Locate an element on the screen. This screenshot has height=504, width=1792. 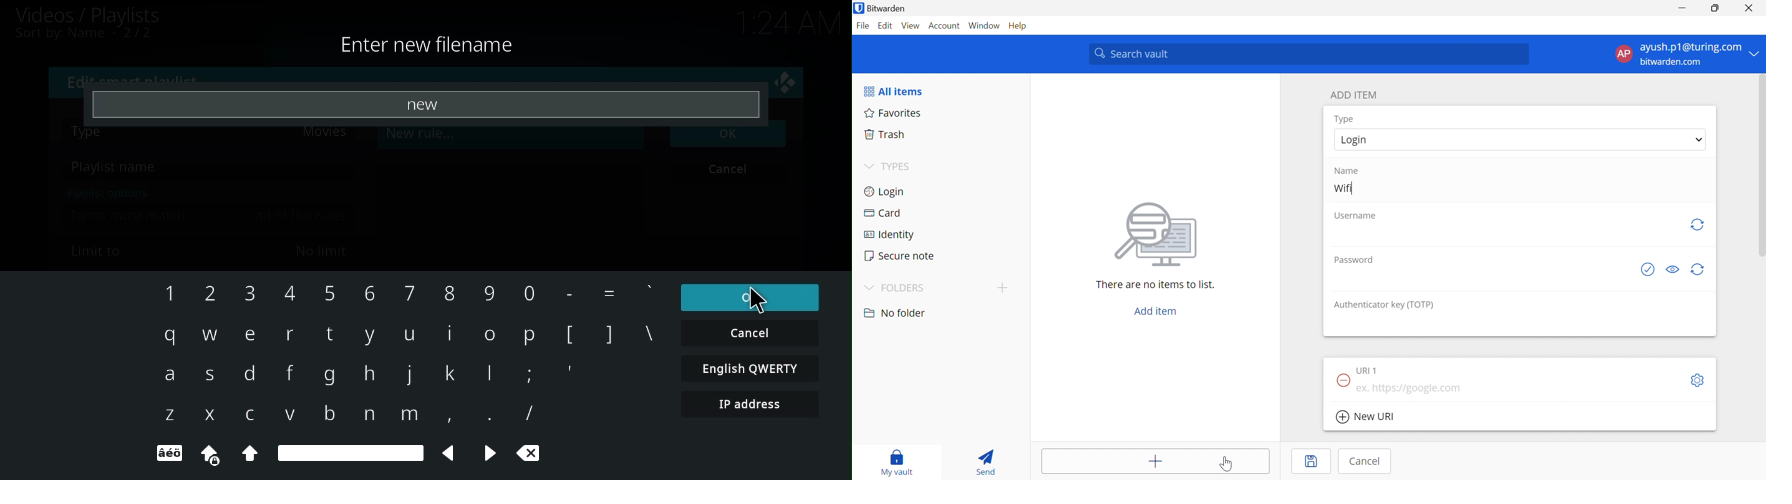
y is located at coordinates (367, 336).